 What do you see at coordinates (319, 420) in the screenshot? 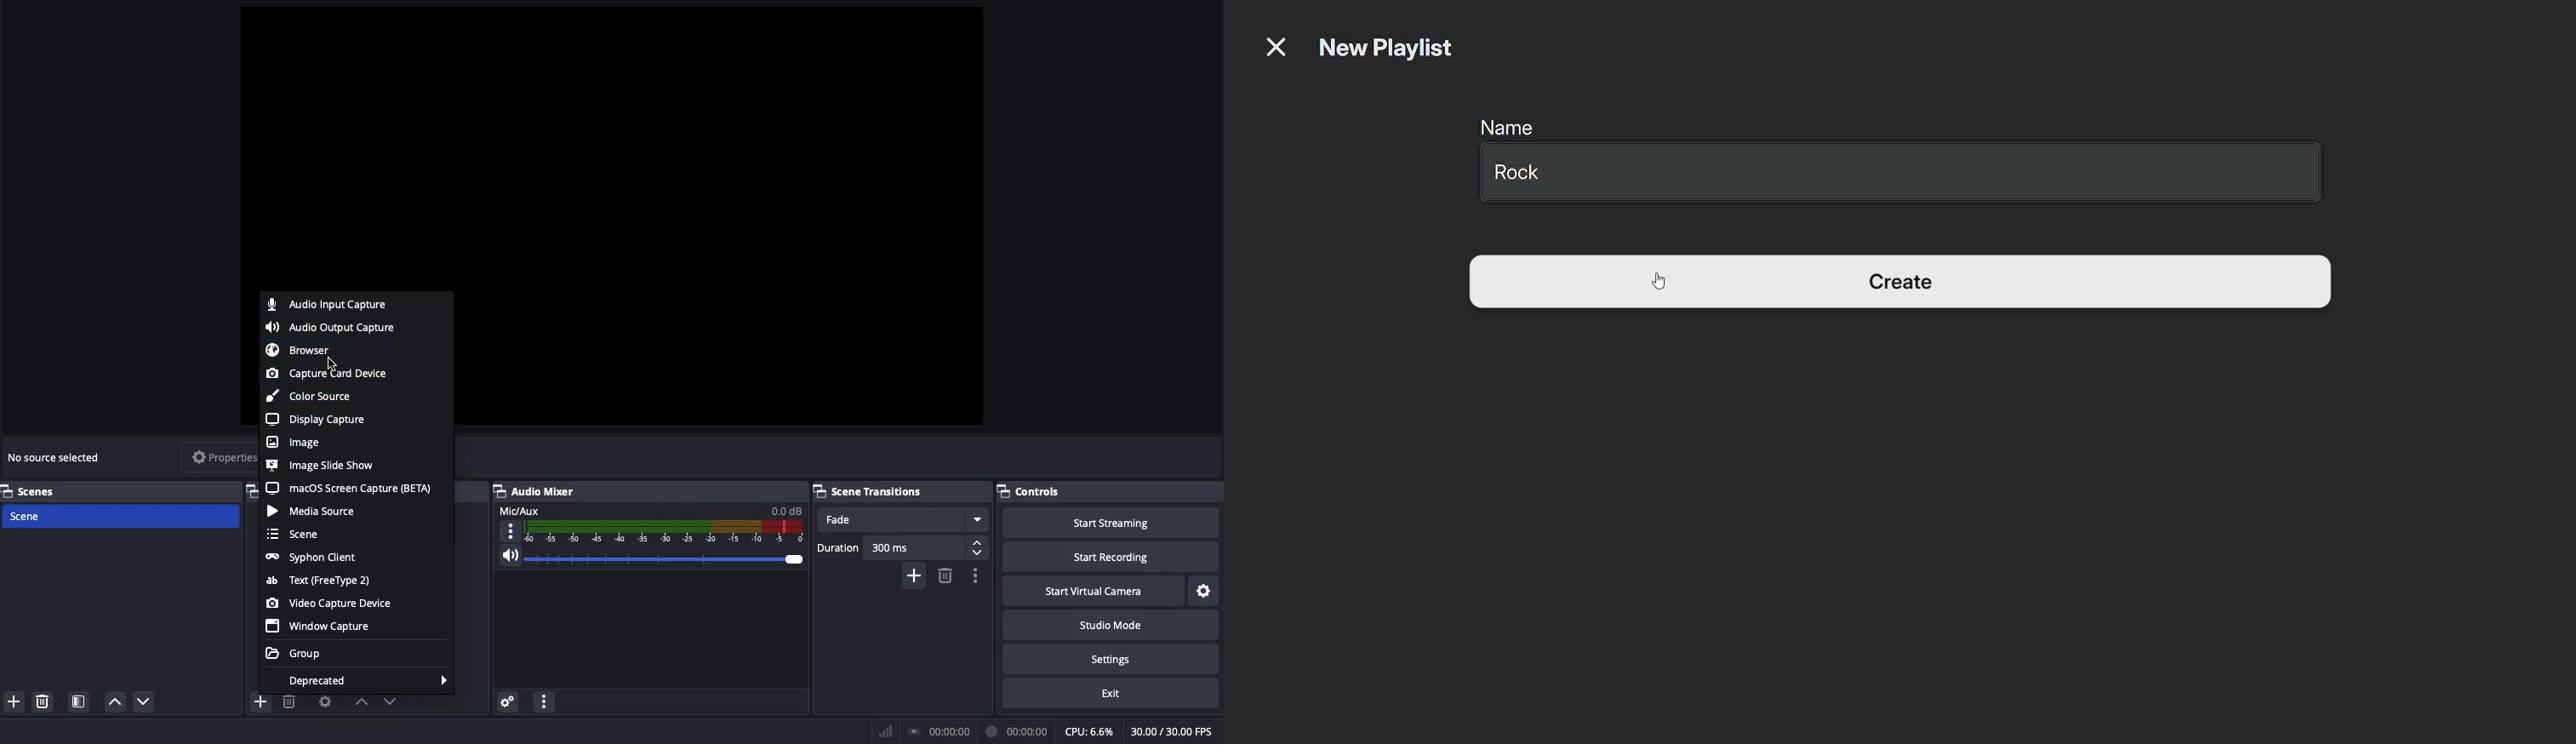
I see `Display capture` at bounding box center [319, 420].